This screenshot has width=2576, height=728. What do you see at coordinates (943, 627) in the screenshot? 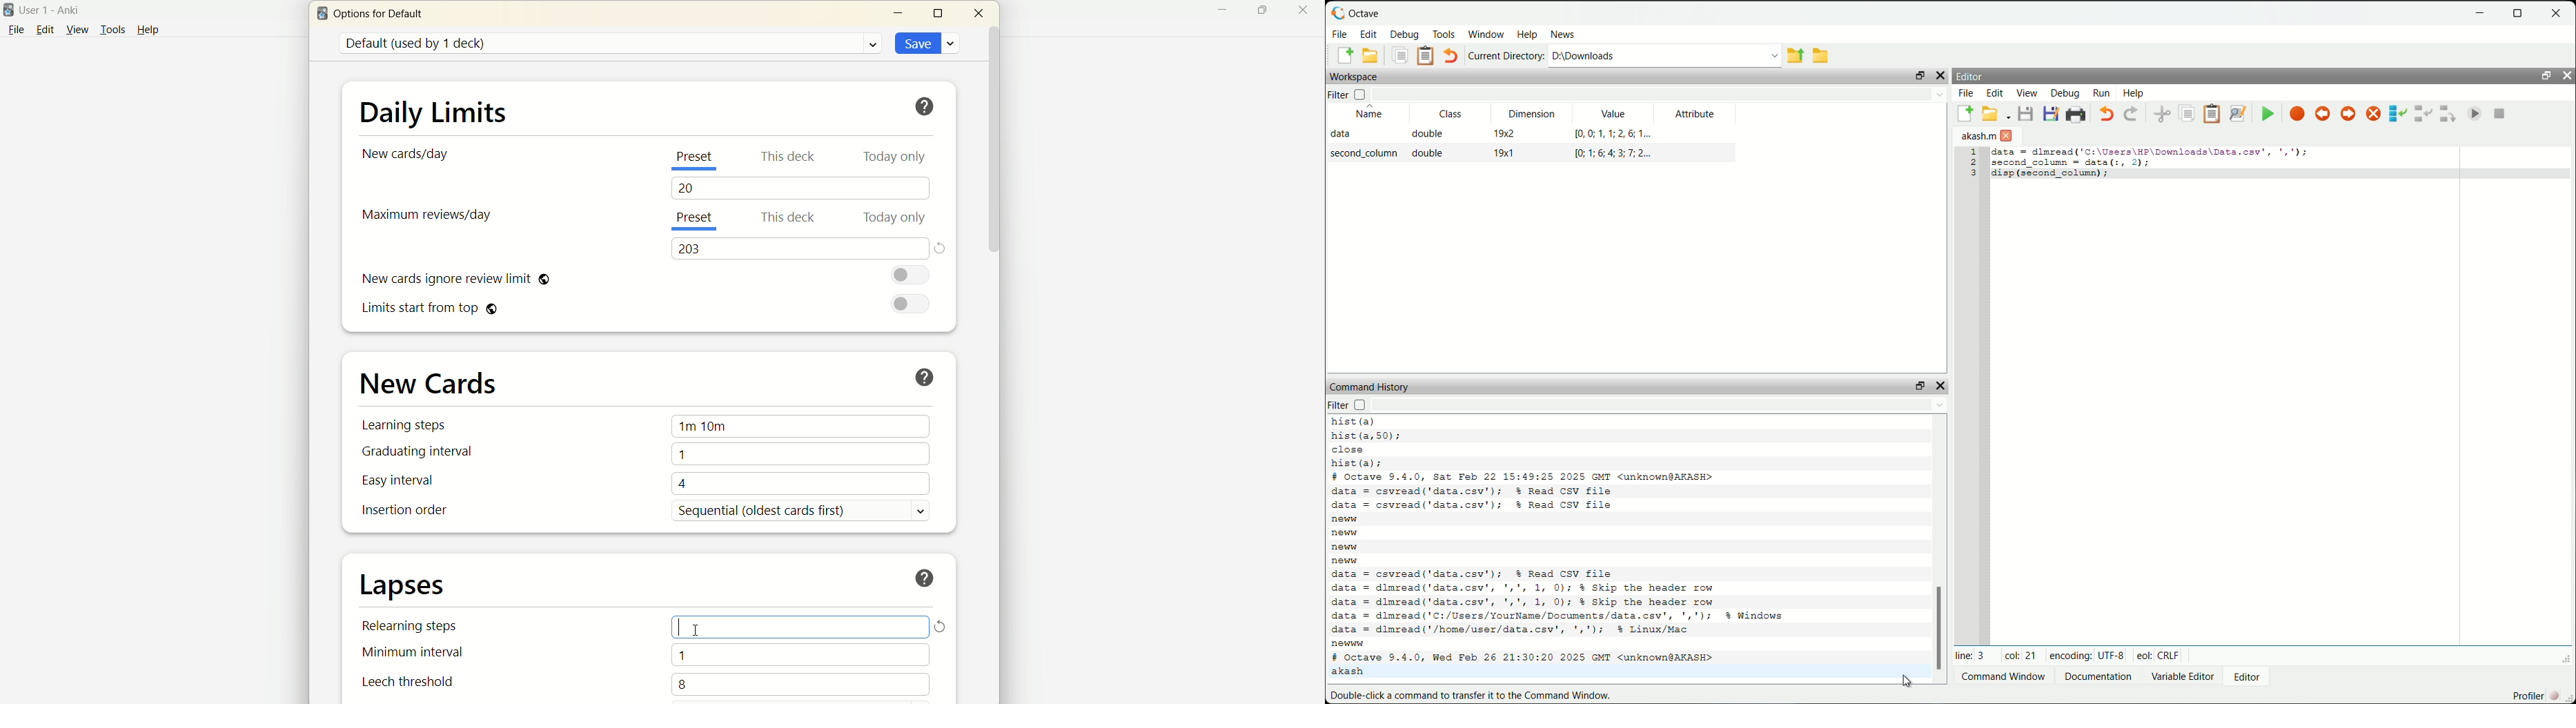
I see `reload` at bounding box center [943, 627].